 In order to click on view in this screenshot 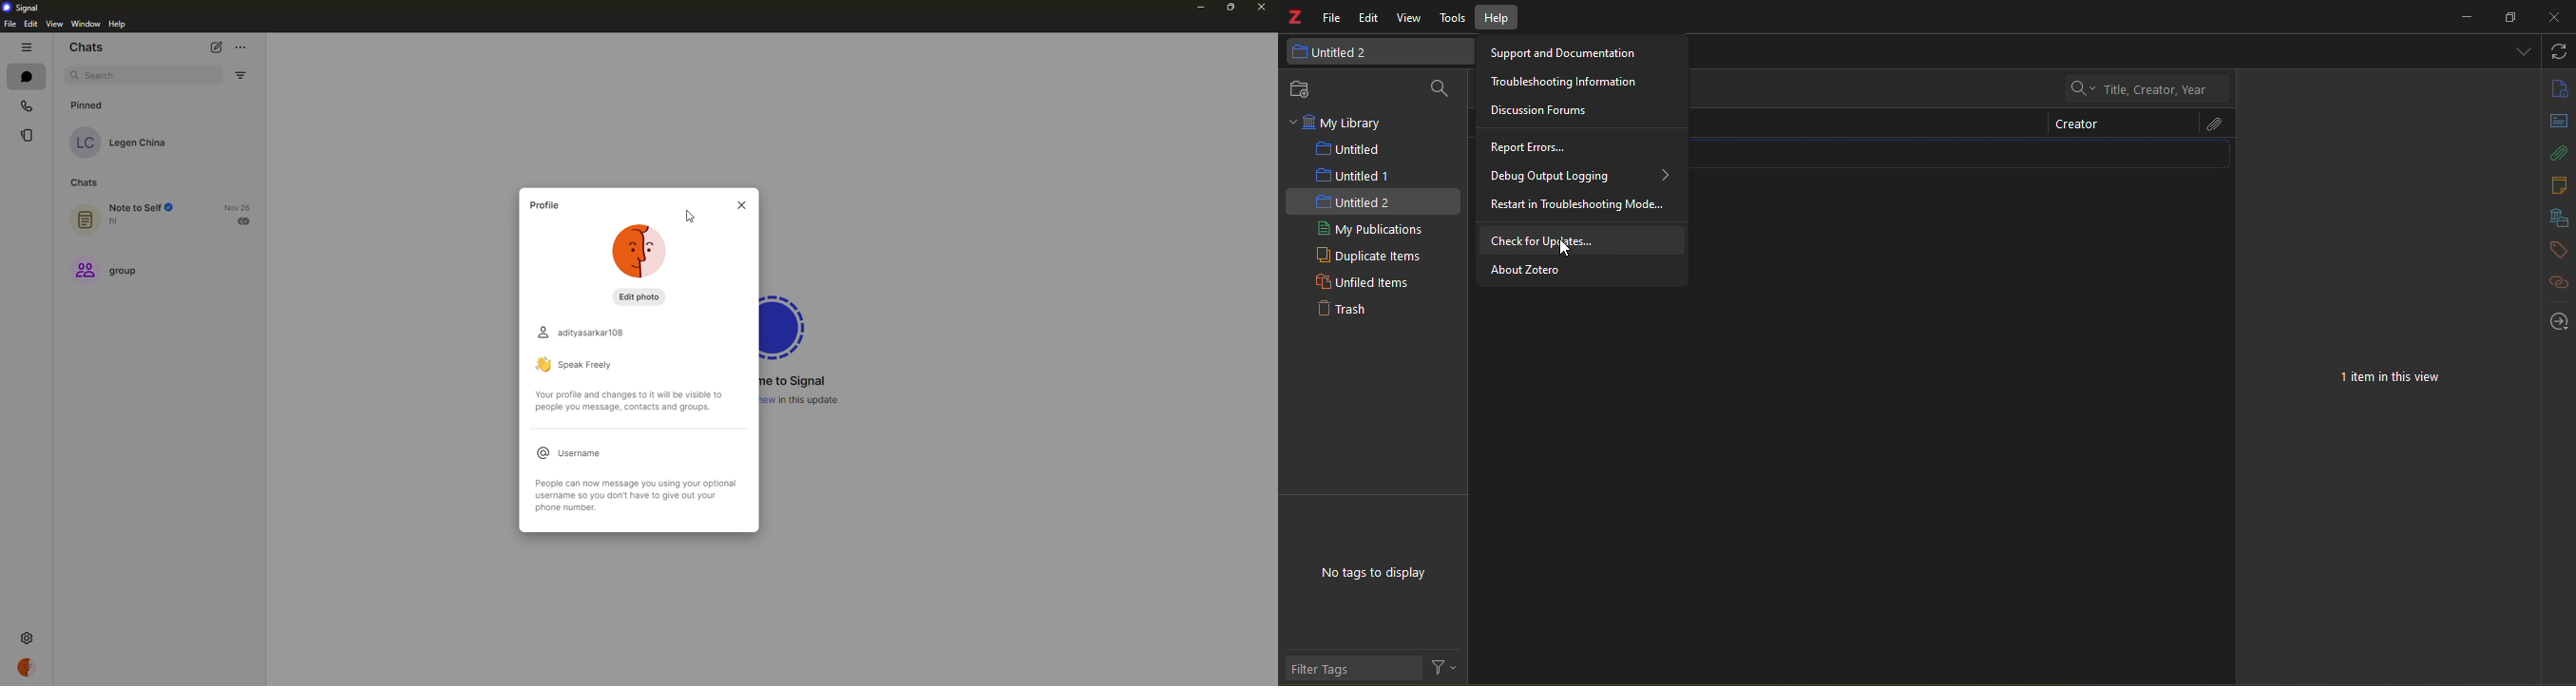, I will do `click(1409, 18)`.